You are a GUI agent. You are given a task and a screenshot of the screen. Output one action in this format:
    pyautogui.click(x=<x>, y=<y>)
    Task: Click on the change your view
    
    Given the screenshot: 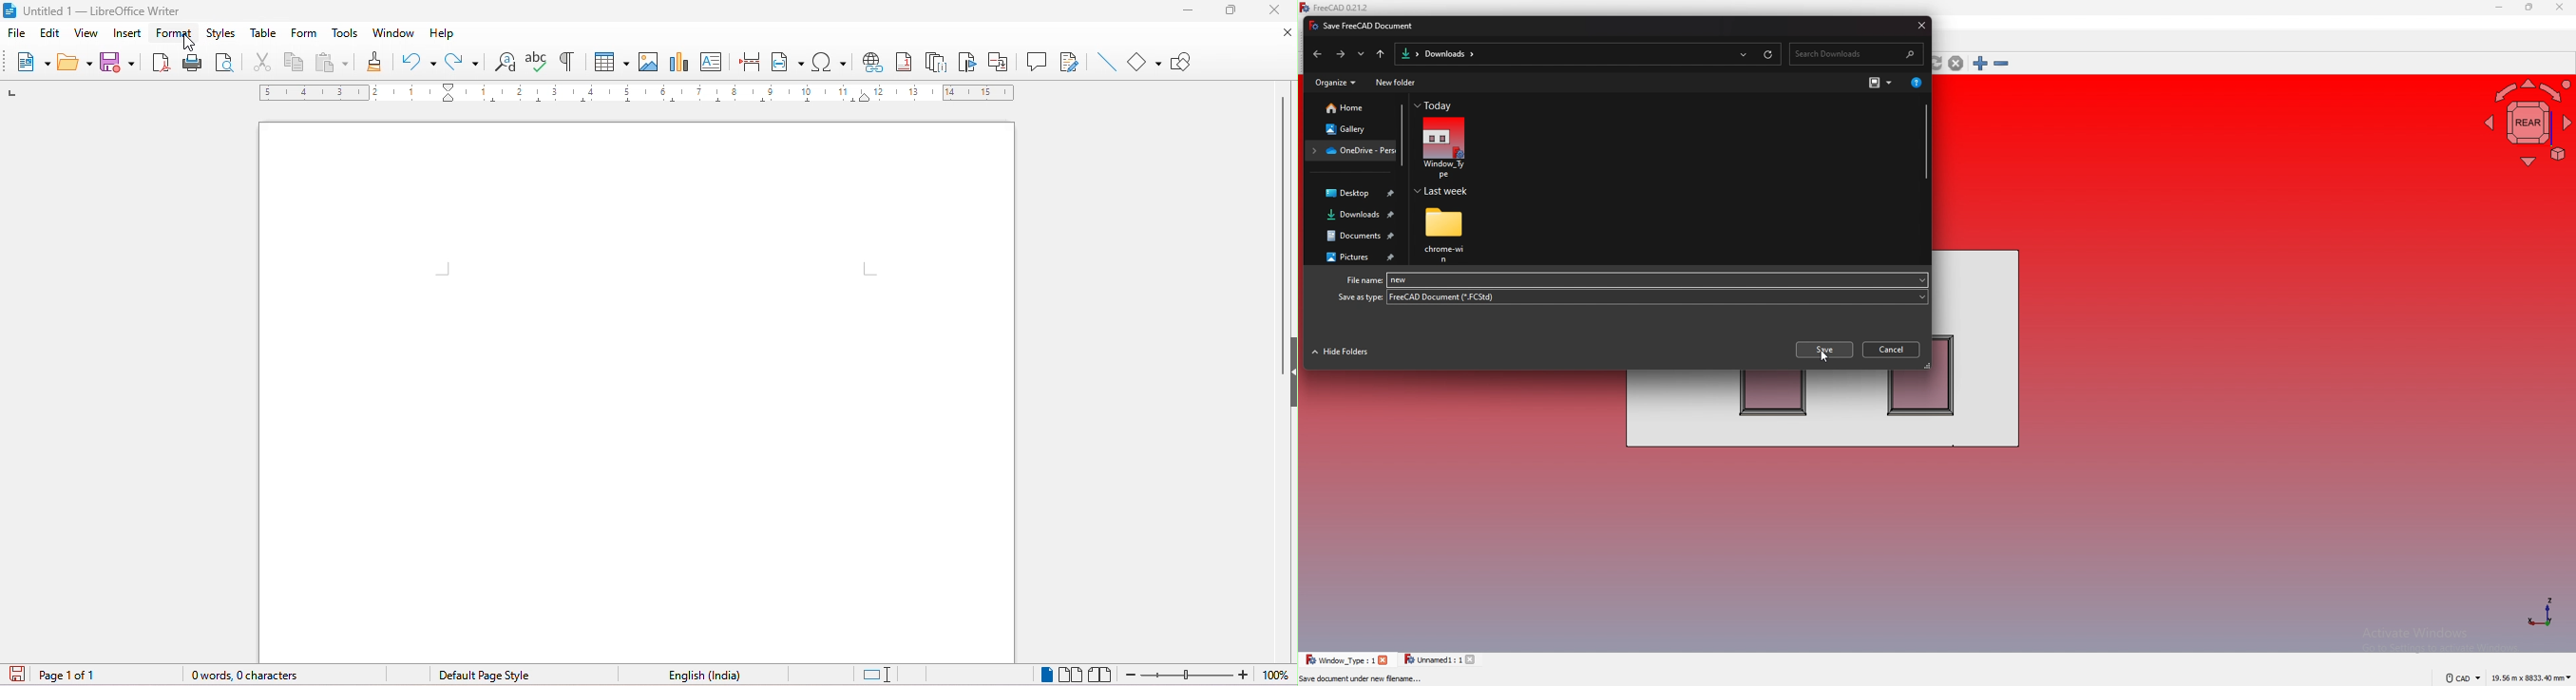 What is the action you would take?
    pyautogui.click(x=1880, y=82)
    